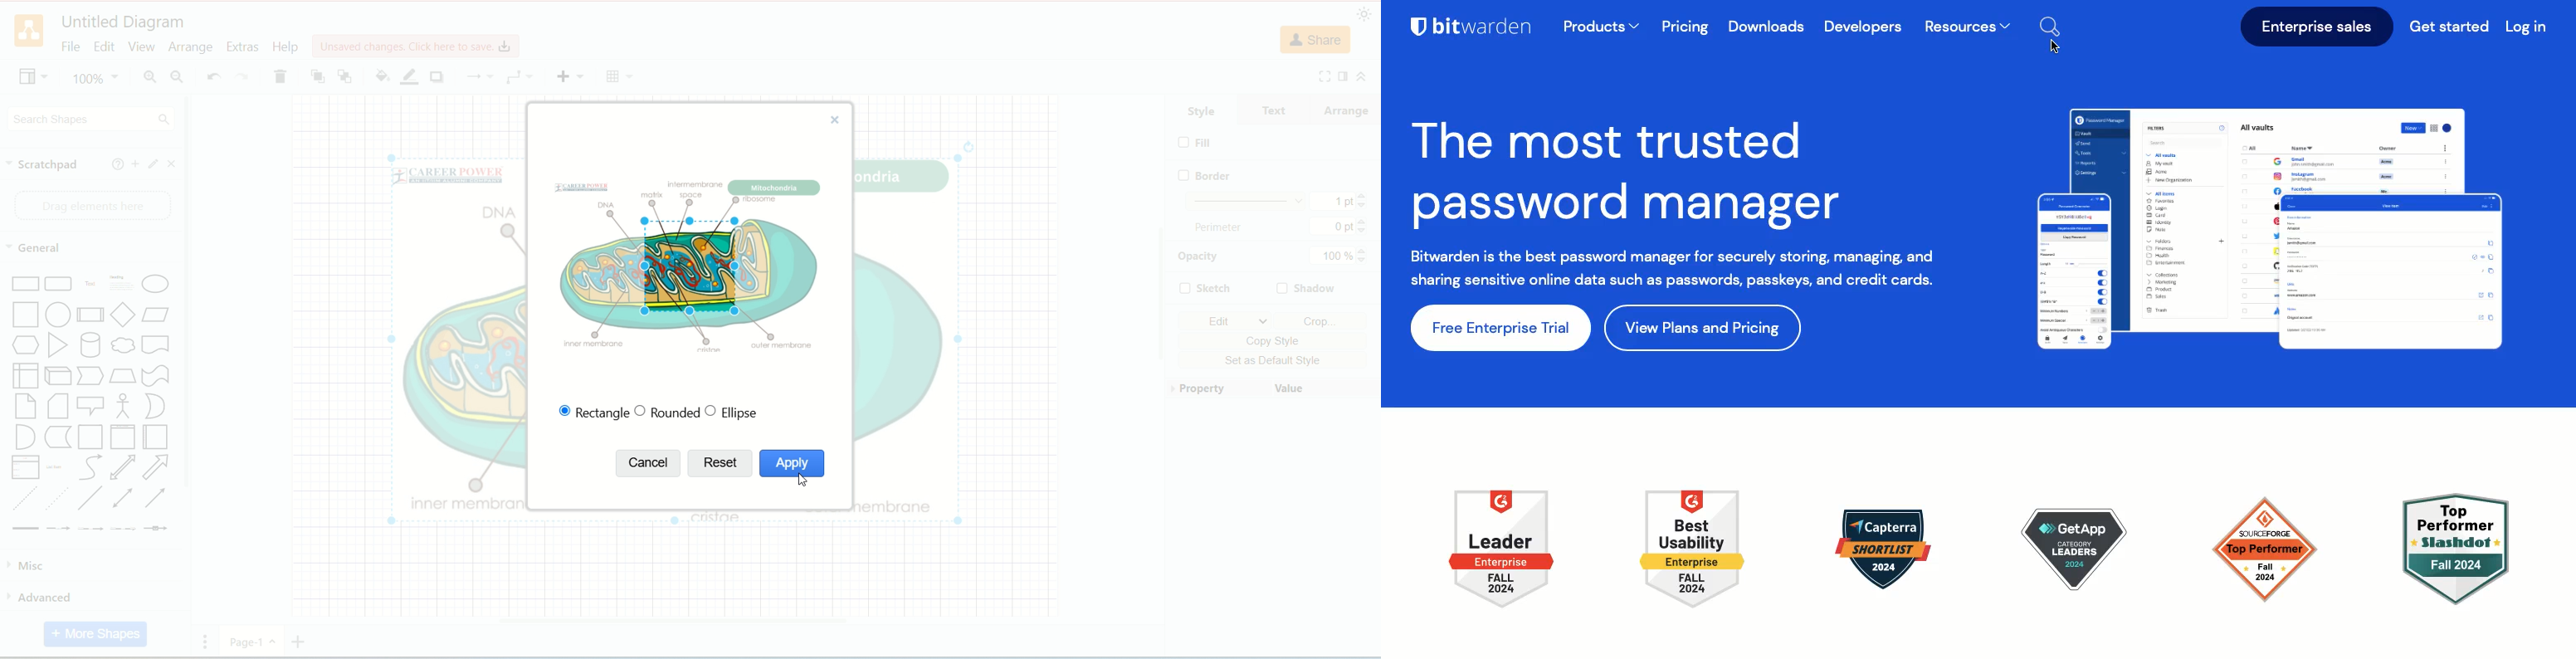  Describe the element at coordinates (1342, 225) in the screenshot. I see `0 pt` at that location.